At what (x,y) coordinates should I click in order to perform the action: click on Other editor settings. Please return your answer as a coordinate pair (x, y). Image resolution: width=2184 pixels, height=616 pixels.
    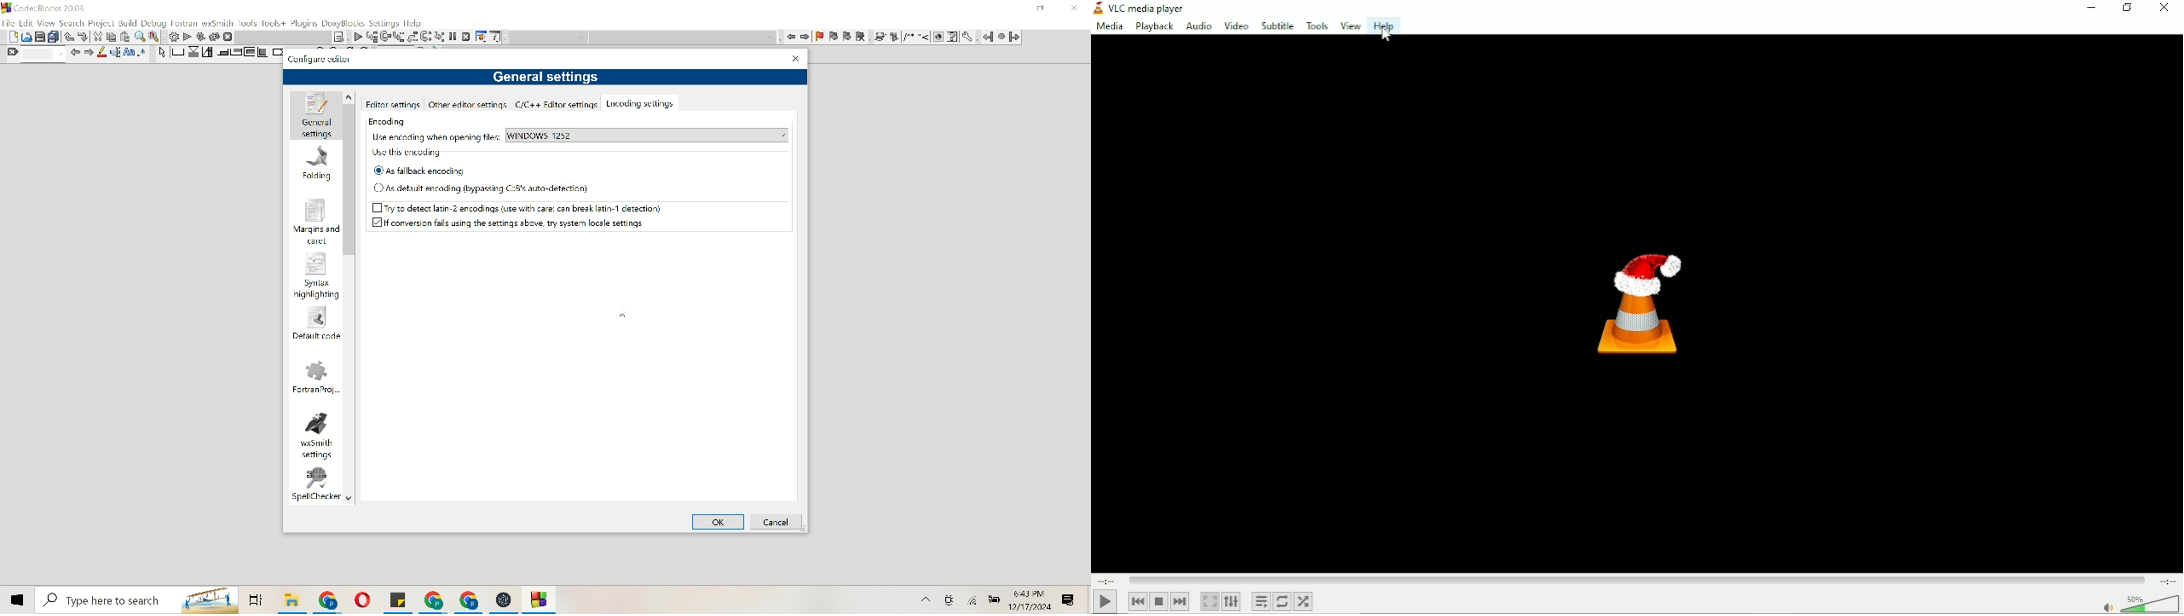
    Looking at the image, I should click on (467, 105).